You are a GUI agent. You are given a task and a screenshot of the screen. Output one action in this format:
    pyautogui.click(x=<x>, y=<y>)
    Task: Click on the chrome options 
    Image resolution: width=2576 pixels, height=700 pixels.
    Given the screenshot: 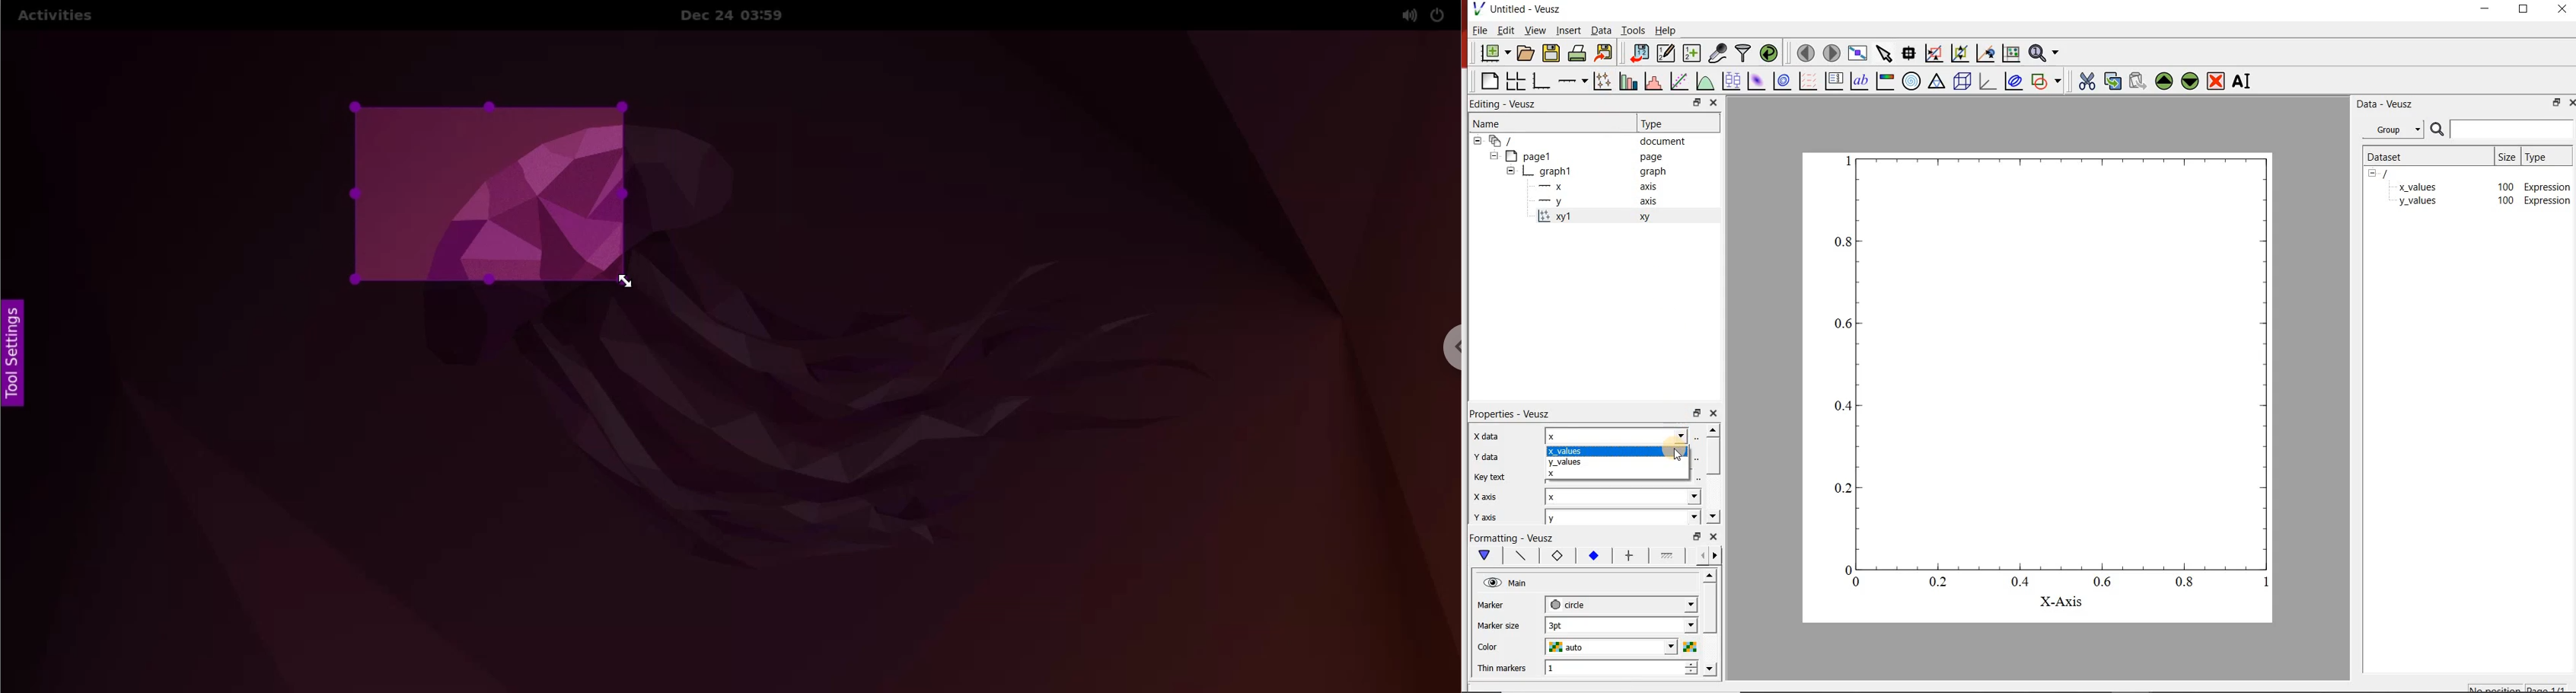 What is the action you would take?
    pyautogui.click(x=1447, y=350)
    